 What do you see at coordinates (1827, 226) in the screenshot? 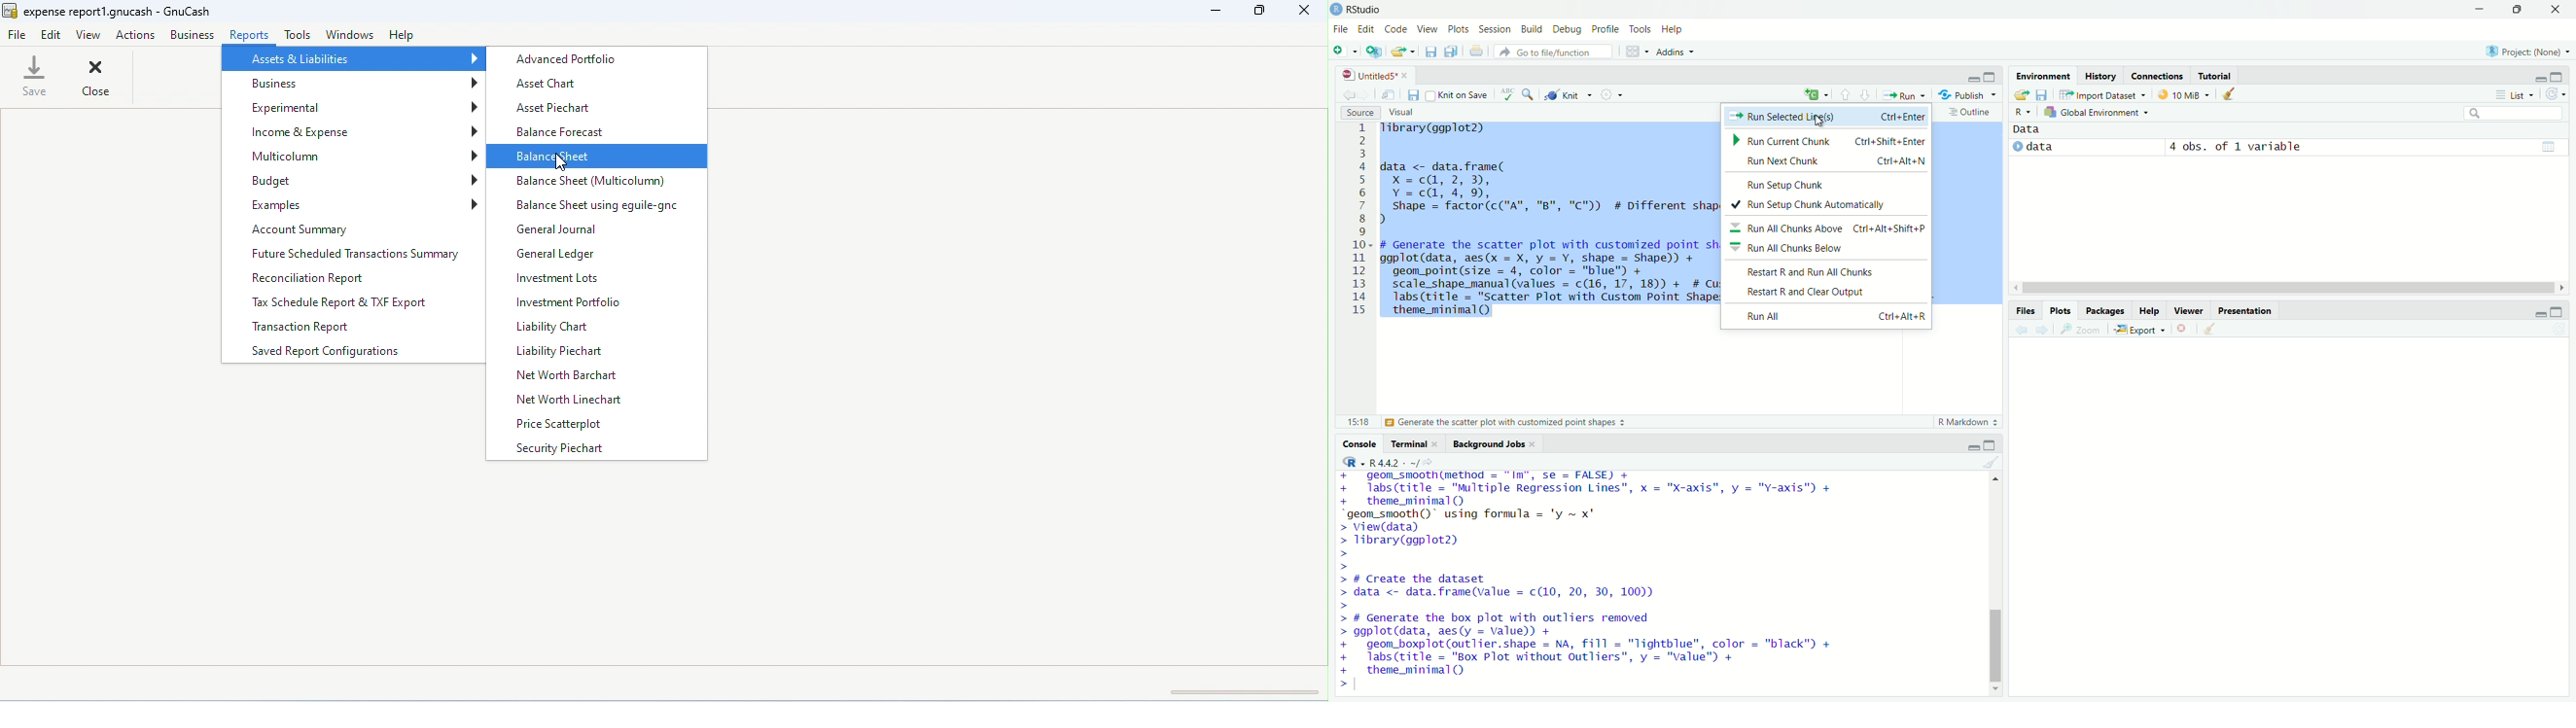
I see `Run All Chunks Above  Ctrl+Alt+Shift+P` at bounding box center [1827, 226].